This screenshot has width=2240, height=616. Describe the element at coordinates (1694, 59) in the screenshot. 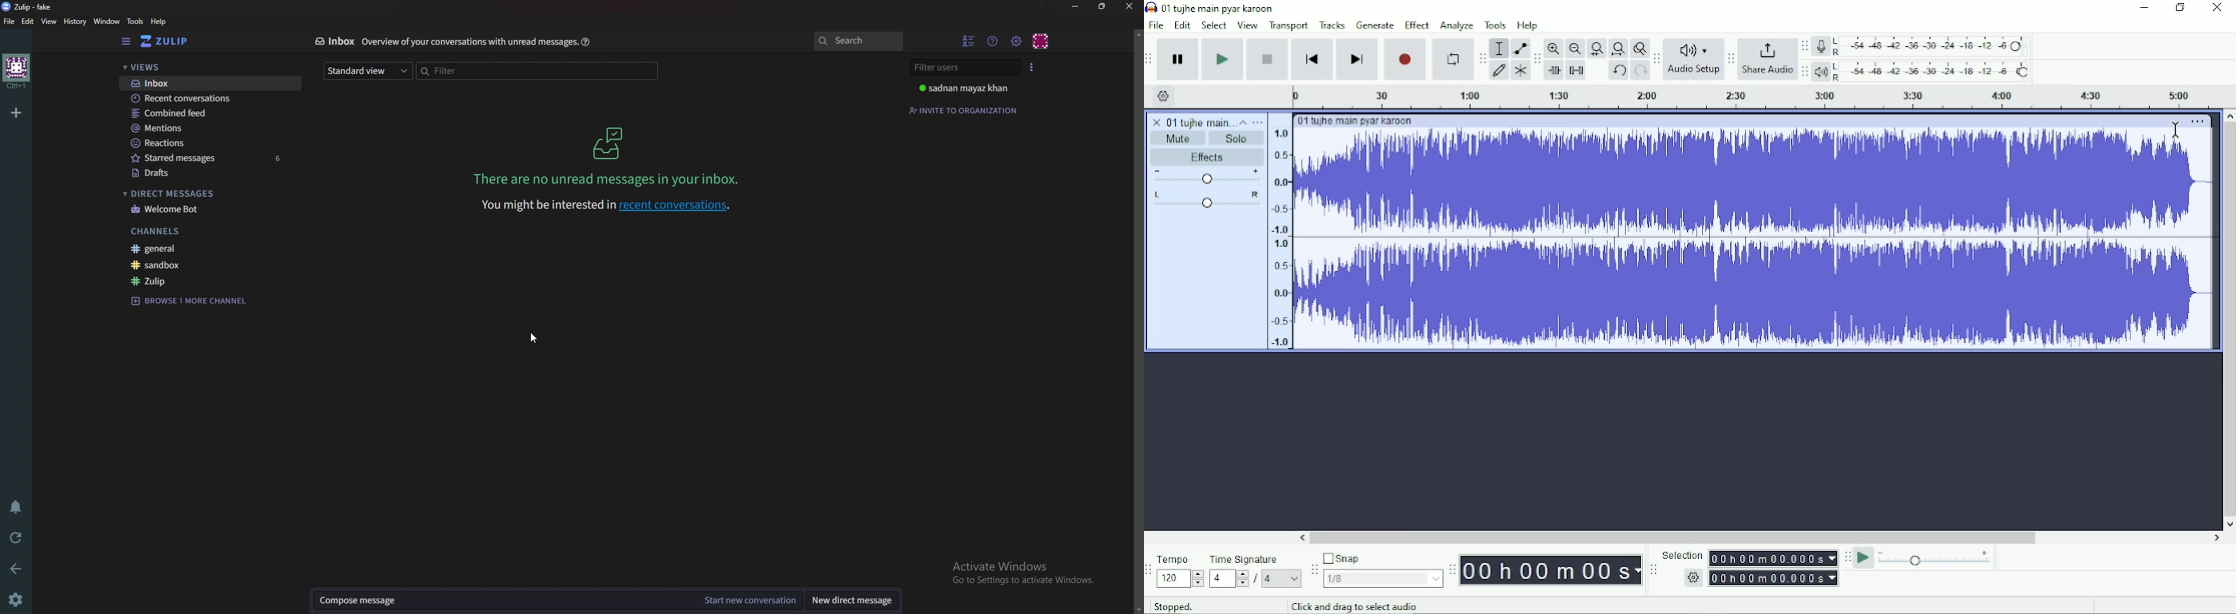

I see `Audio Setup` at that location.